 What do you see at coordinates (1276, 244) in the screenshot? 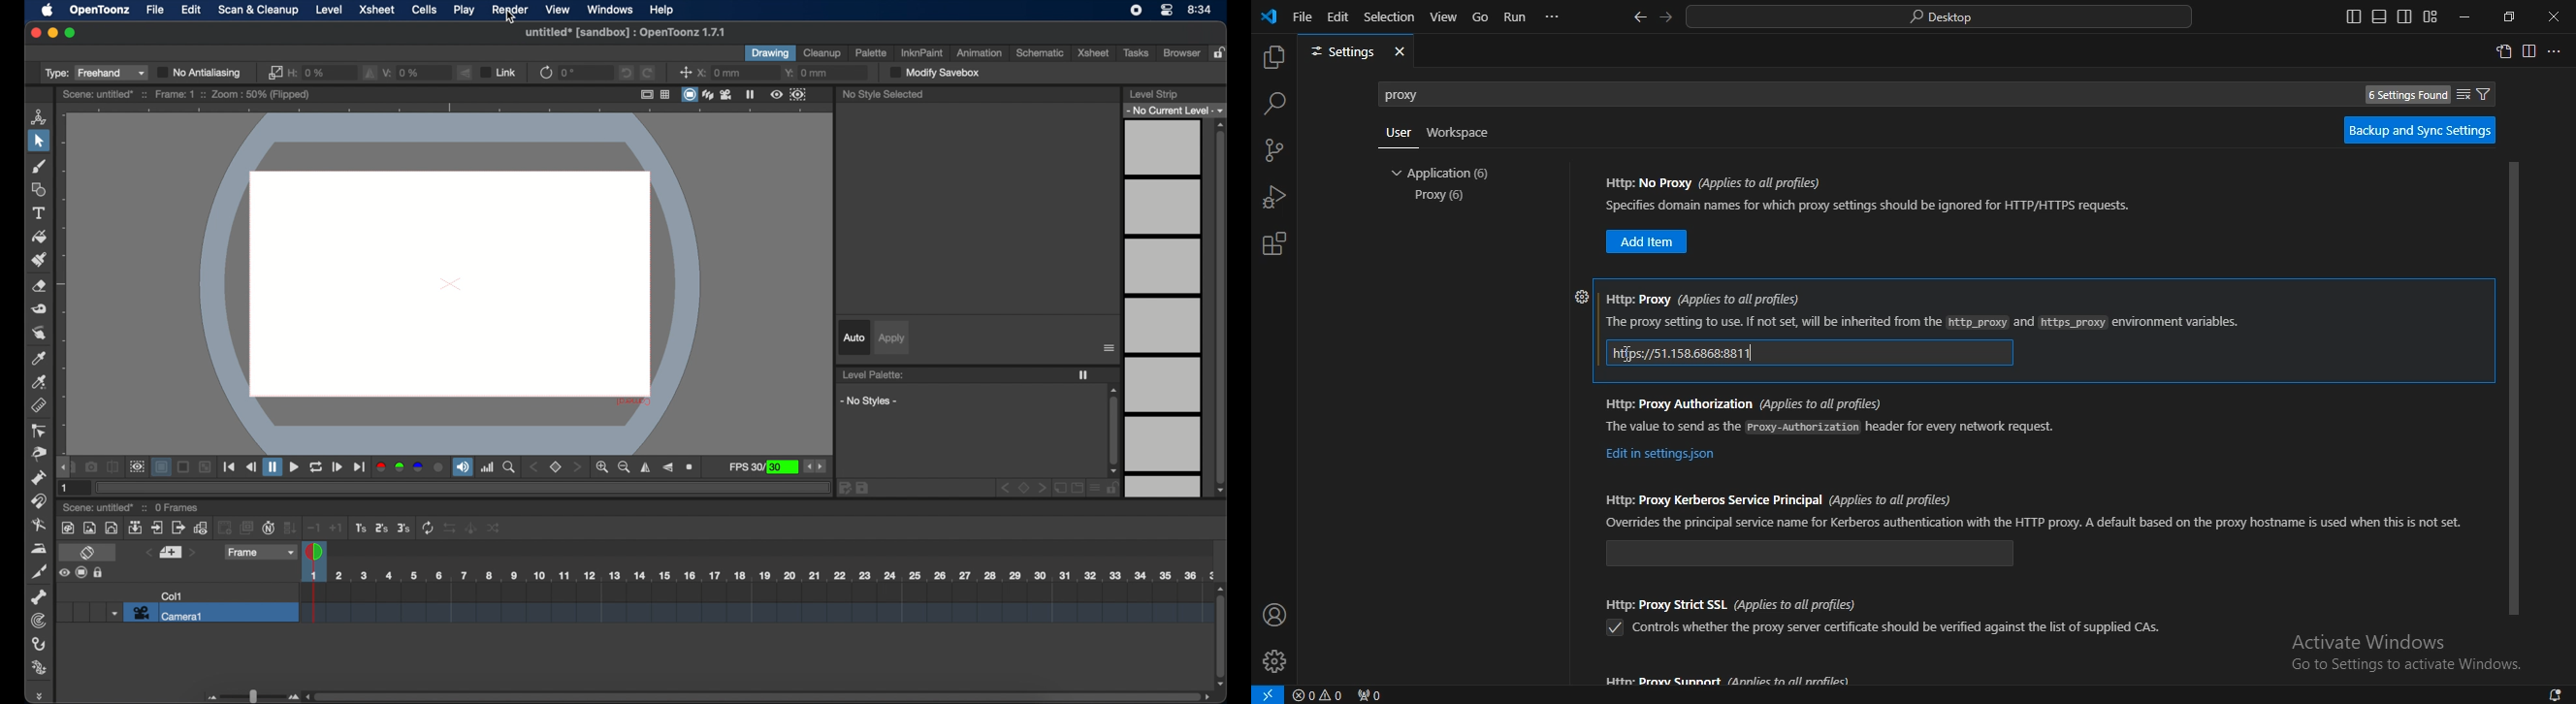
I see `extensions` at bounding box center [1276, 244].